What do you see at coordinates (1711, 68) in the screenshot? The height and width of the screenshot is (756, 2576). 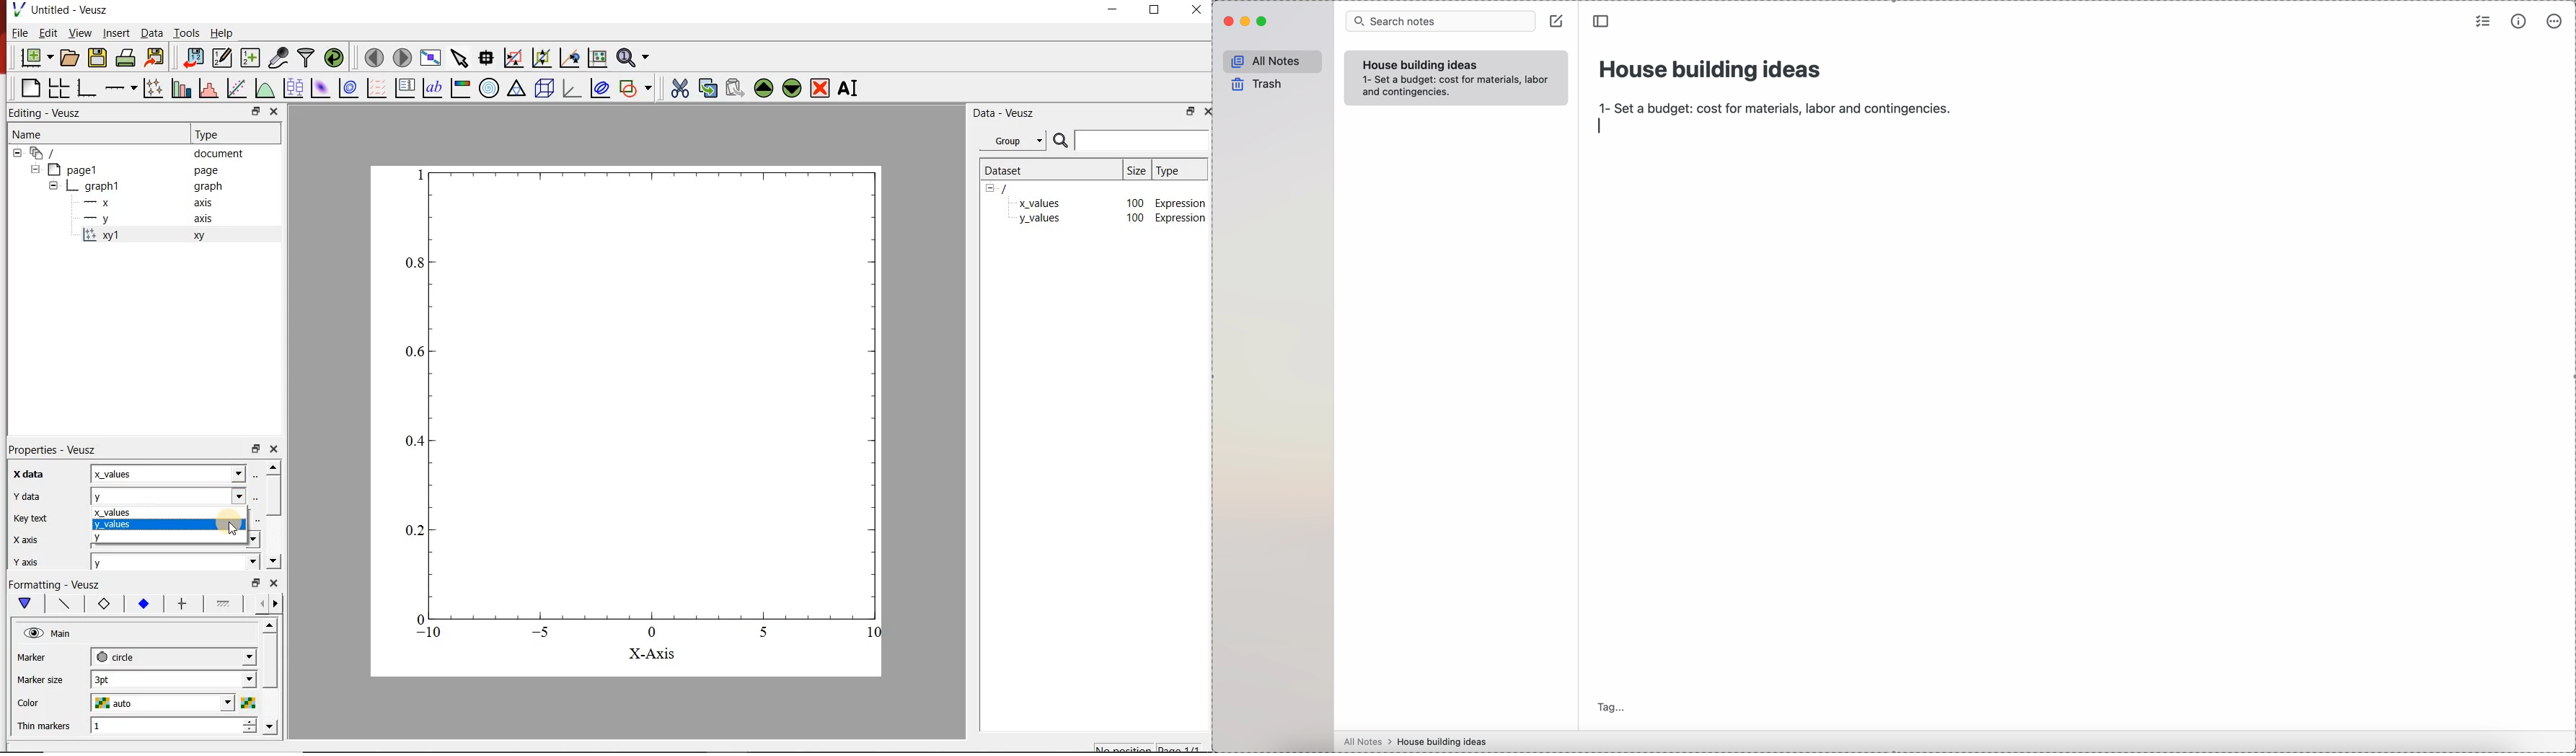 I see `house building ideas` at bounding box center [1711, 68].